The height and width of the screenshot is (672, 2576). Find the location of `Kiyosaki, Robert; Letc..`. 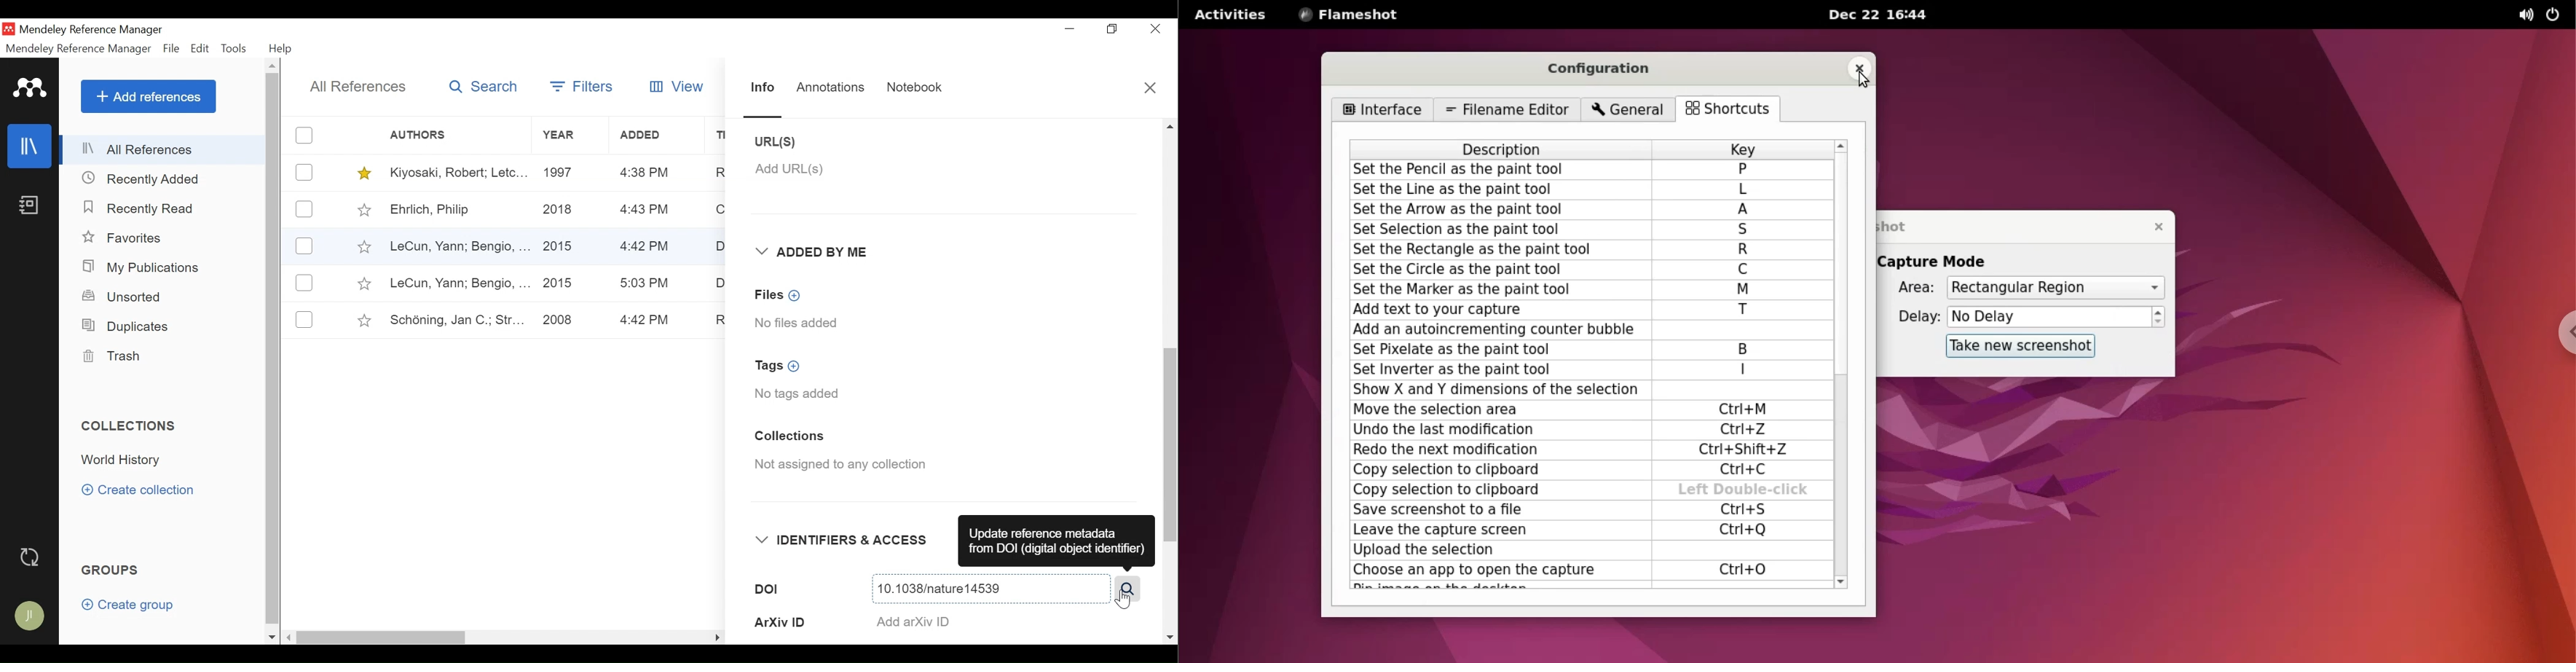

Kiyosaki, Robert; Letc.. is located at coordinates (460, 171).